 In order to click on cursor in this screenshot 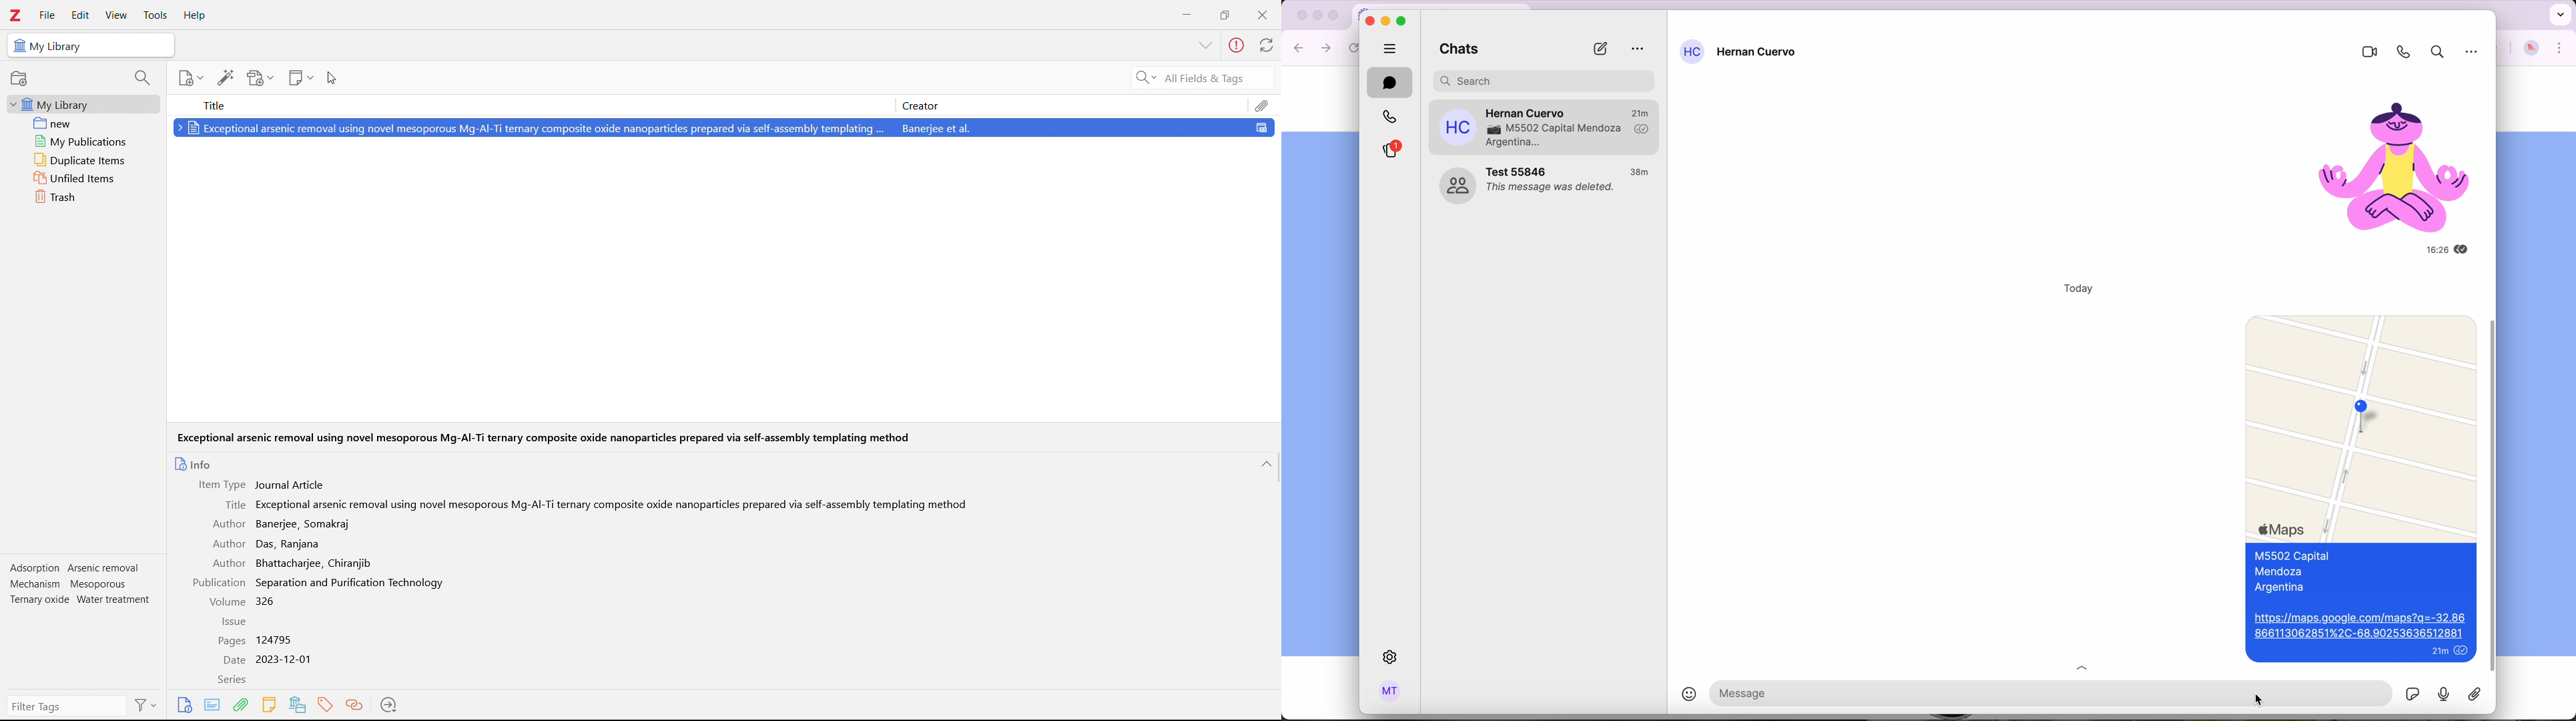, I will do `click(2258, 699)`.